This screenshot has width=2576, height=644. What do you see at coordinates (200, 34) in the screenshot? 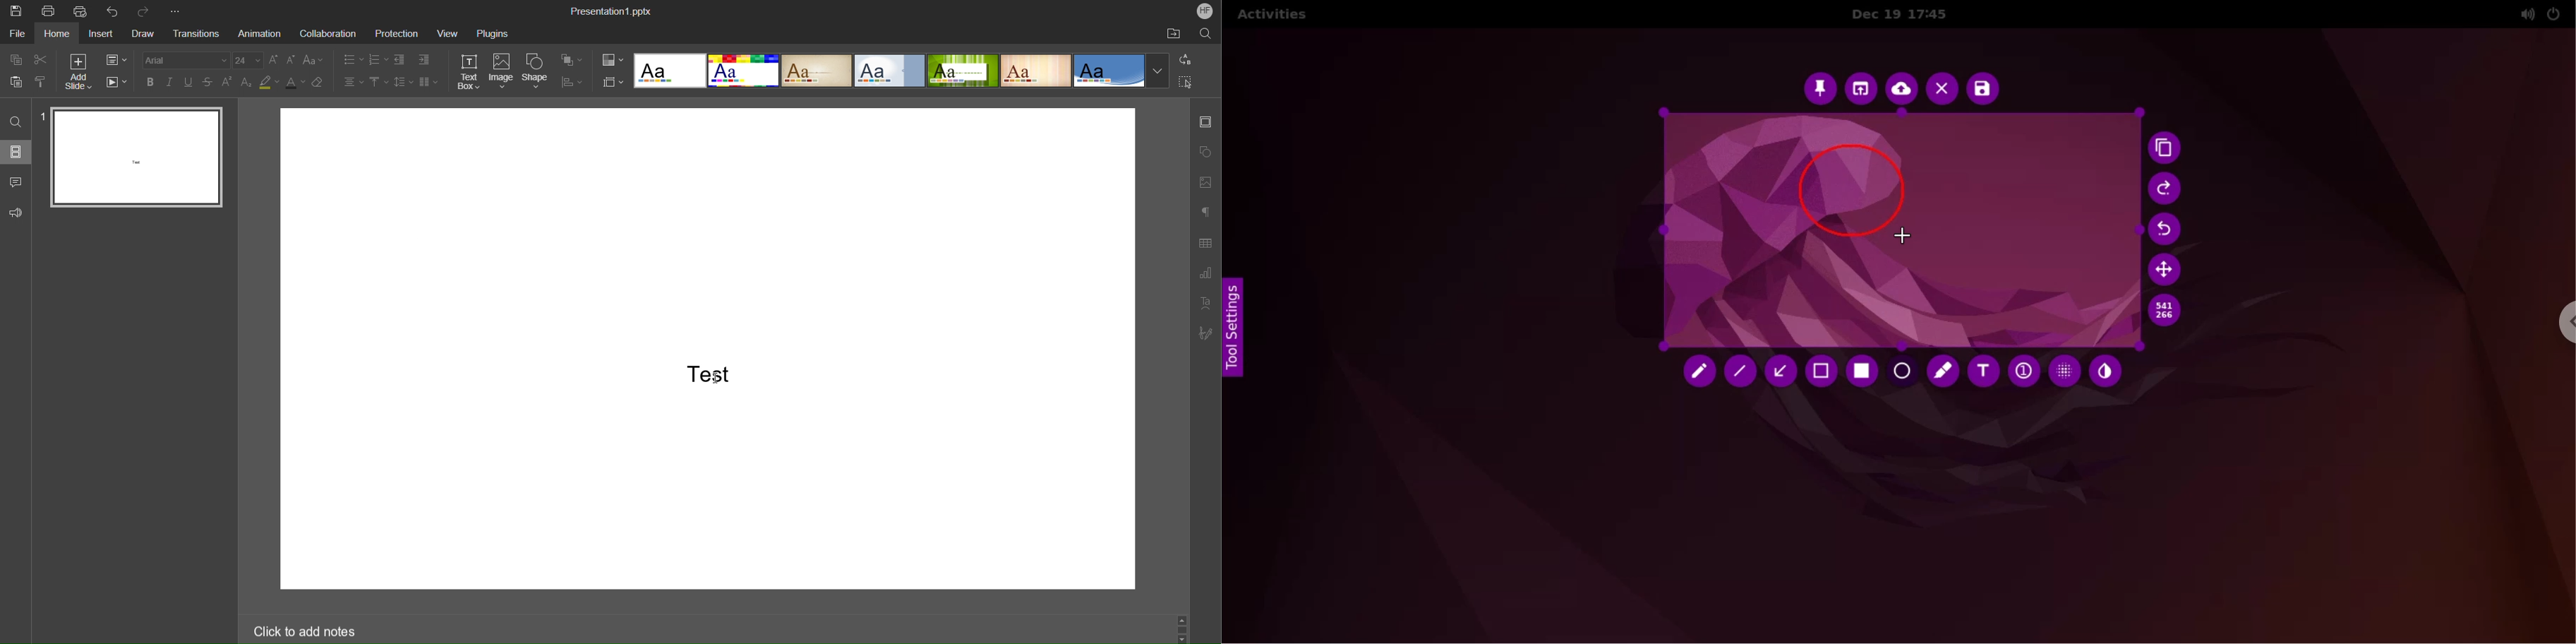
I see `Transitions` at bounding box center [200, 34].